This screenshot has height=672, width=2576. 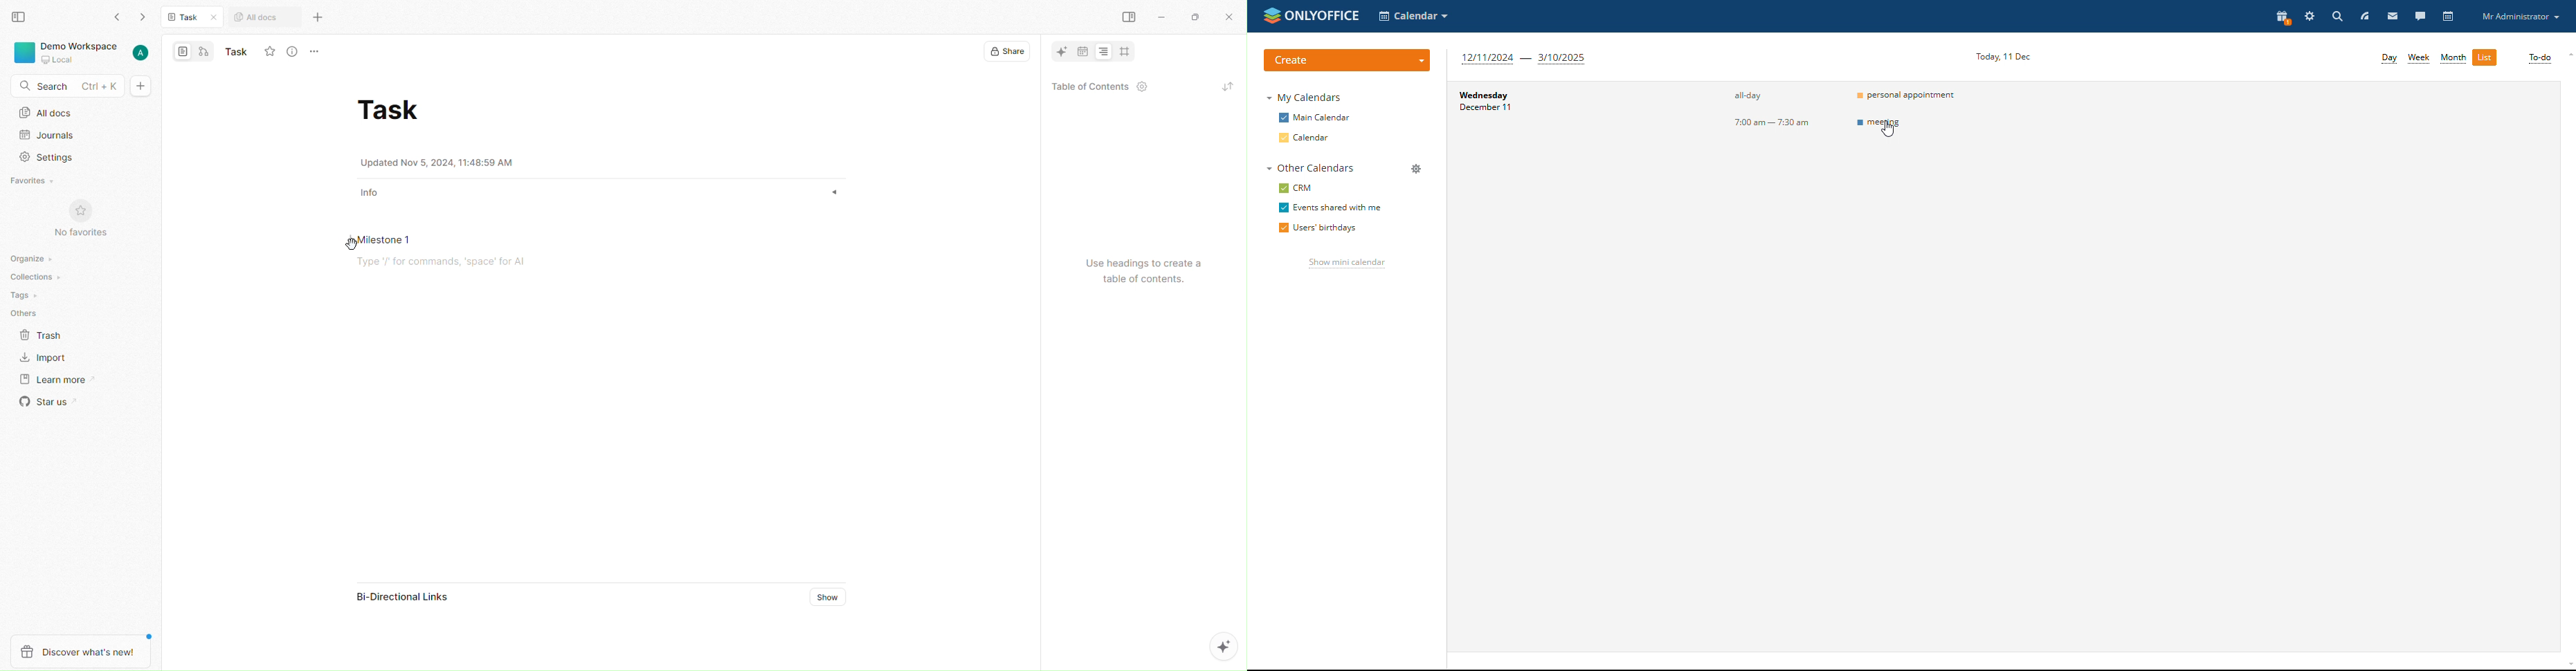 I want to click on No Favorites, so click(x=75, y=220).